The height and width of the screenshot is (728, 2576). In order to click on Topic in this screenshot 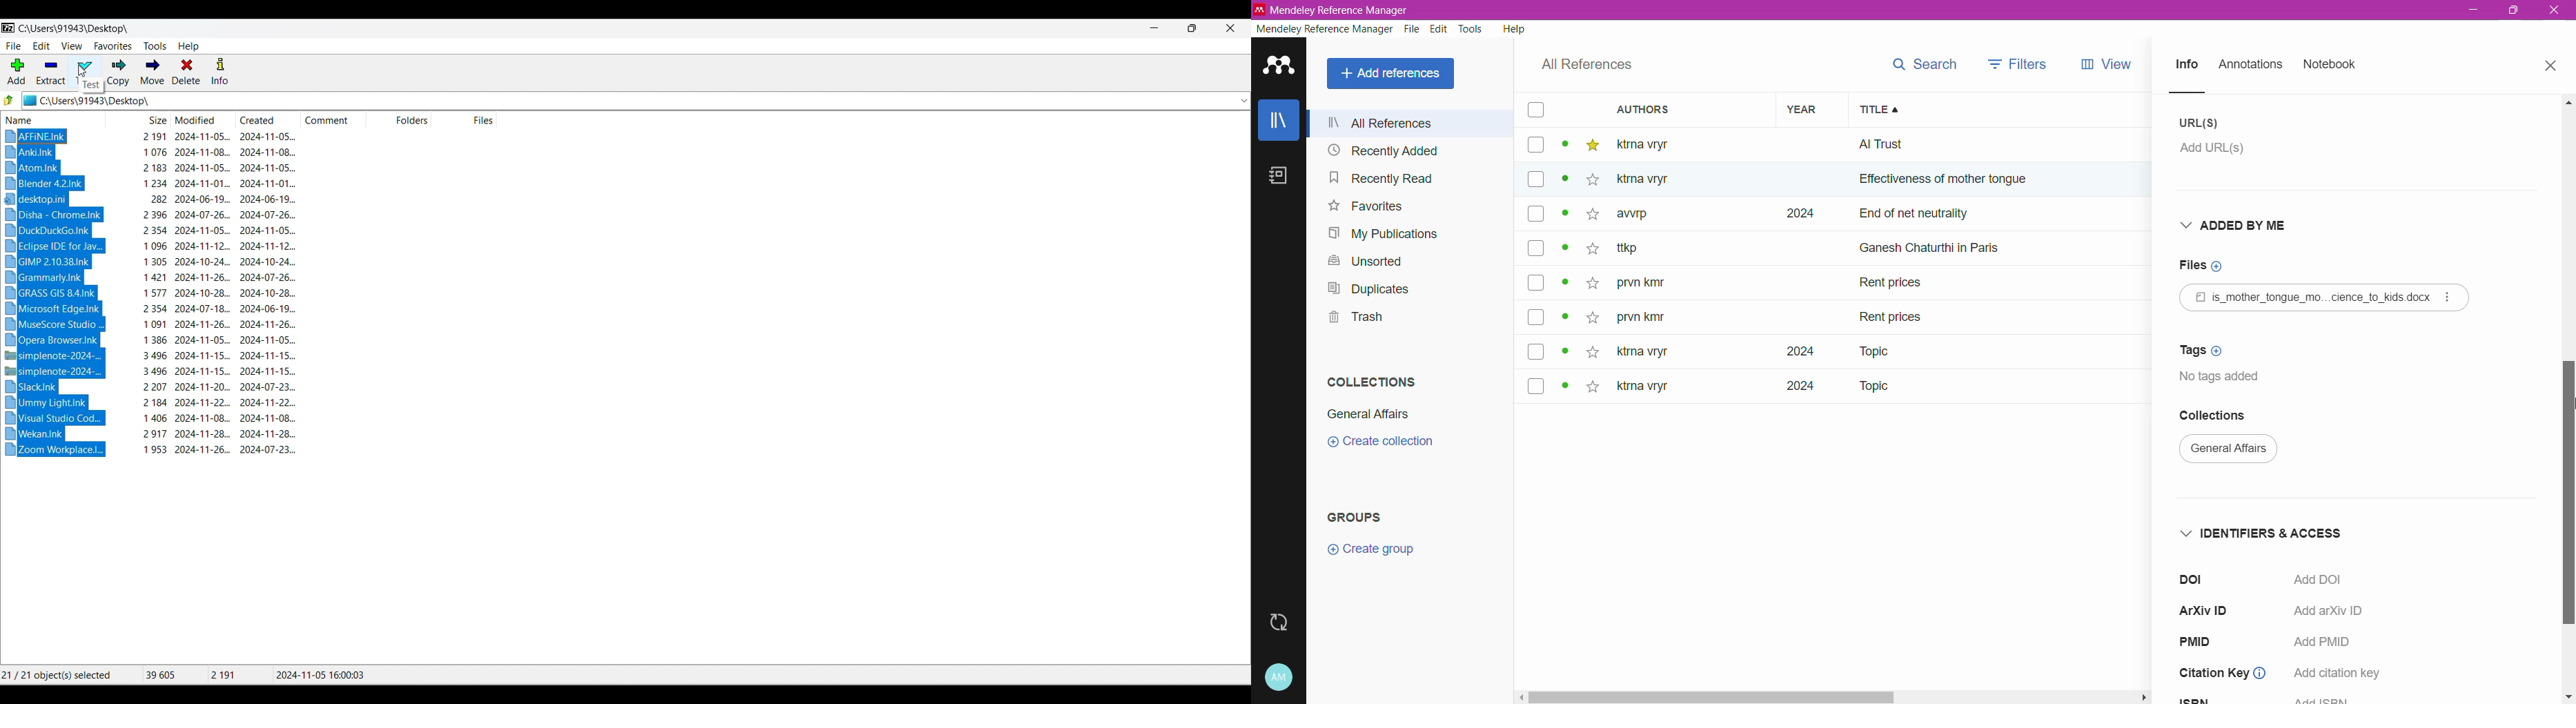, I will do `click(1872, 387)`.